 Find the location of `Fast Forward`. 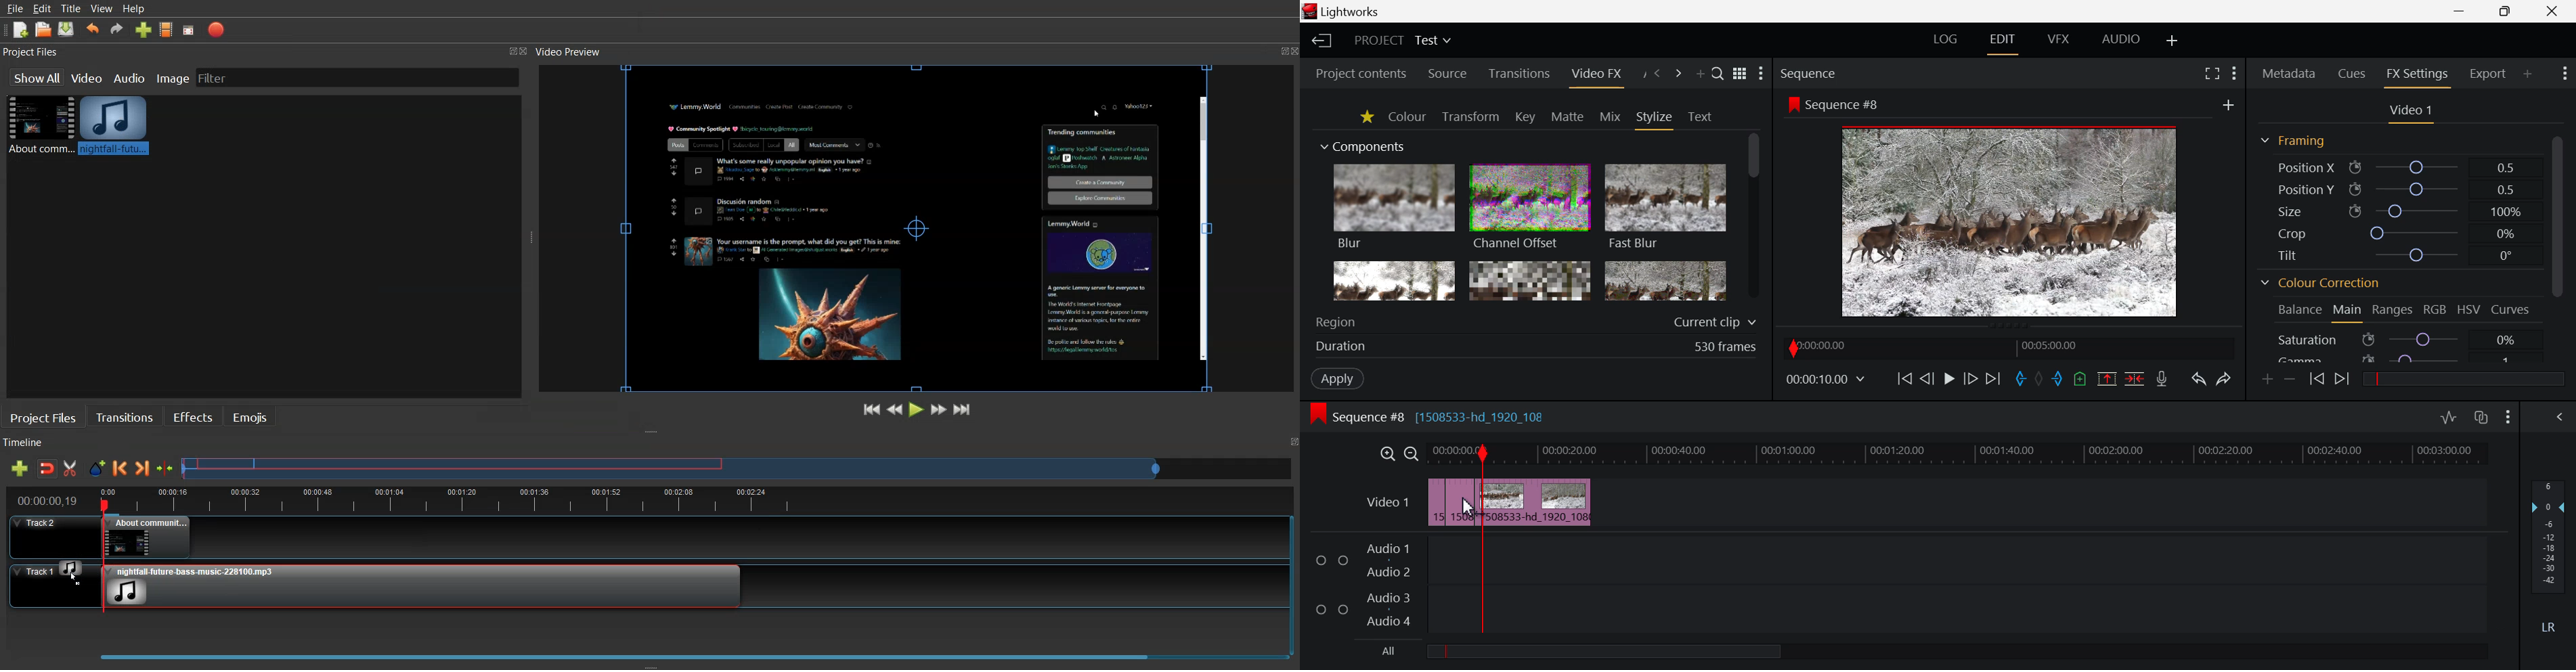

Fast Forward is located at coordinates (939, 409).